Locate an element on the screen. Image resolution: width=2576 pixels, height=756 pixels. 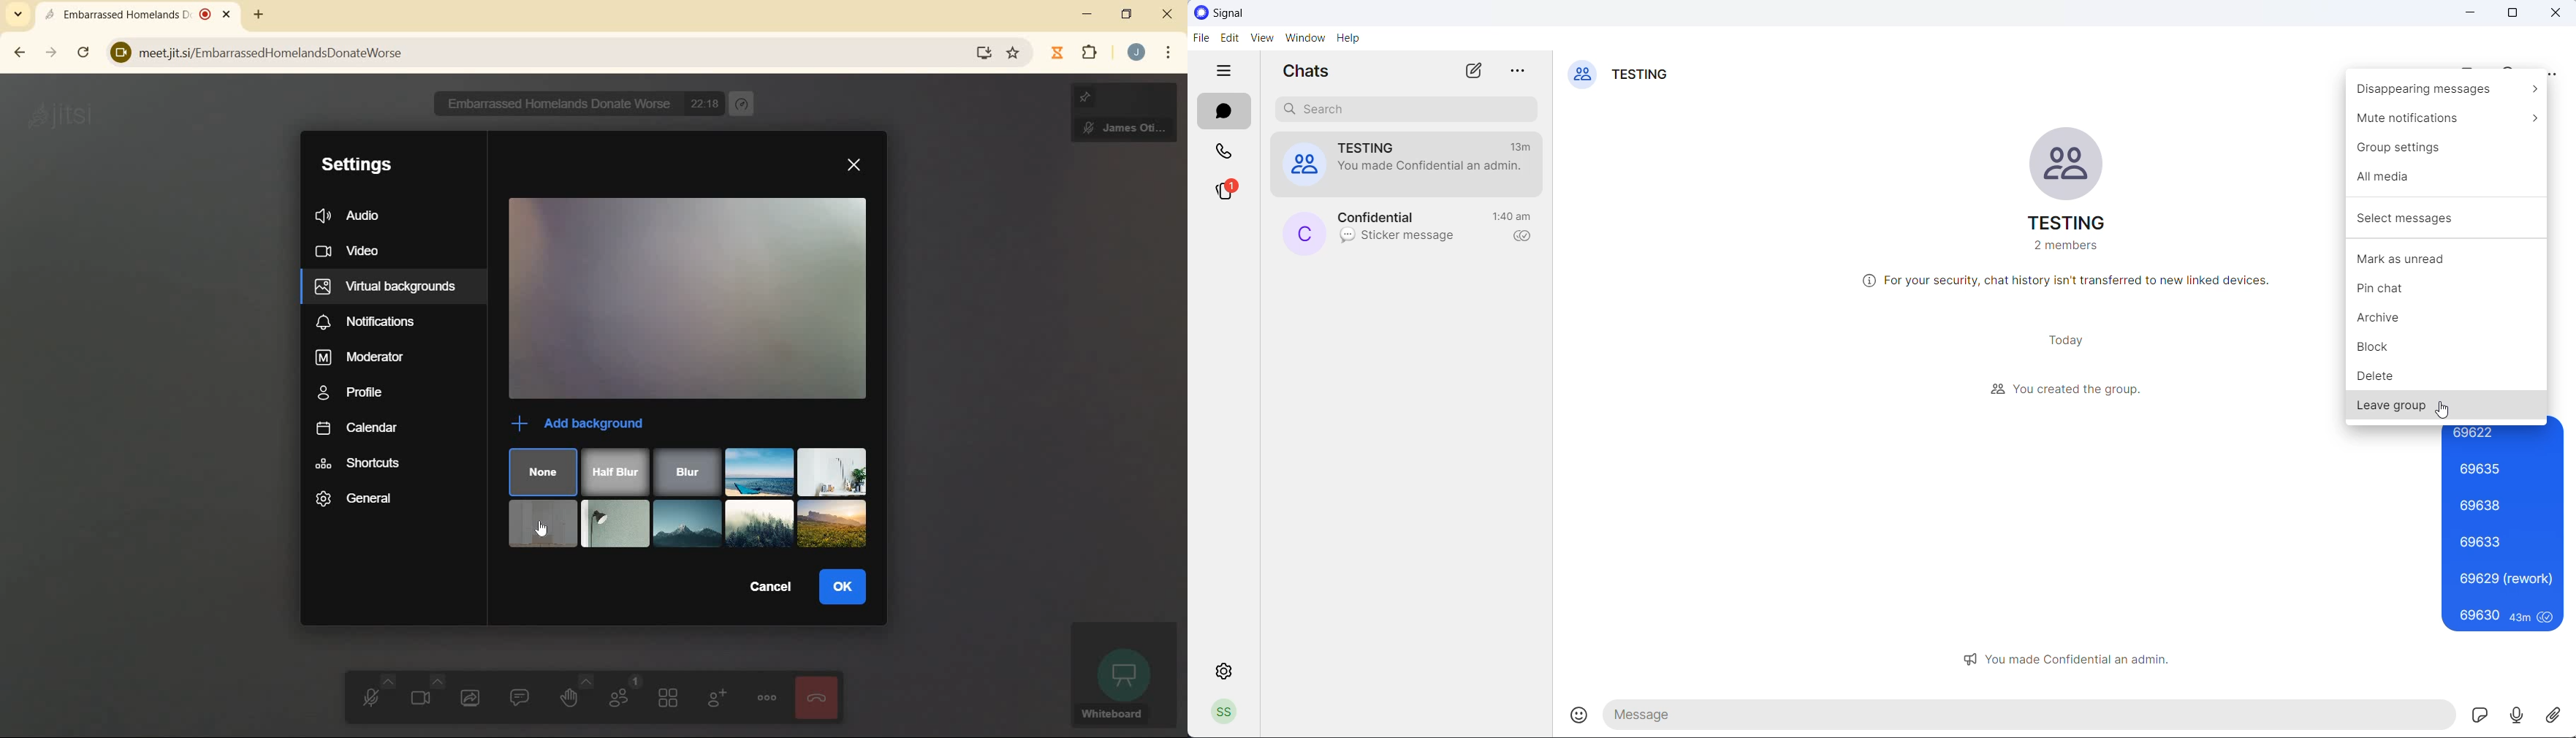
delete is located at coordinates (2445, 375).